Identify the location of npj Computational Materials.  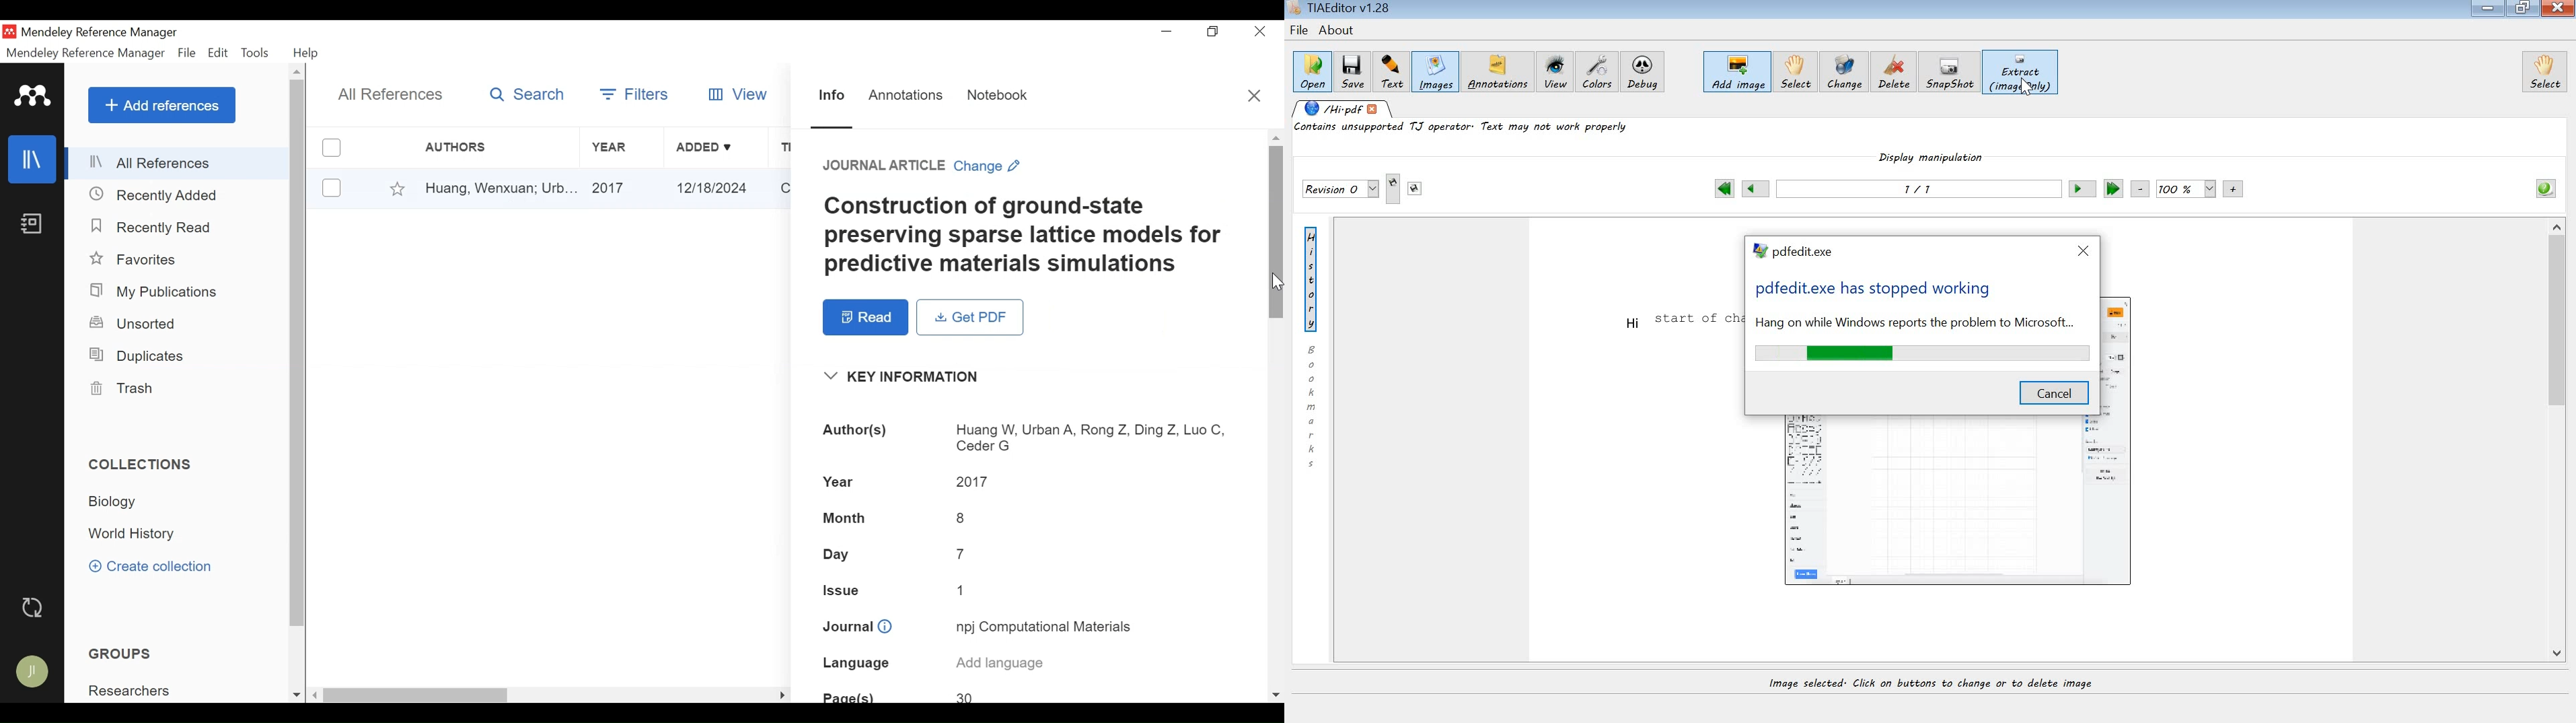
(1049, 629).